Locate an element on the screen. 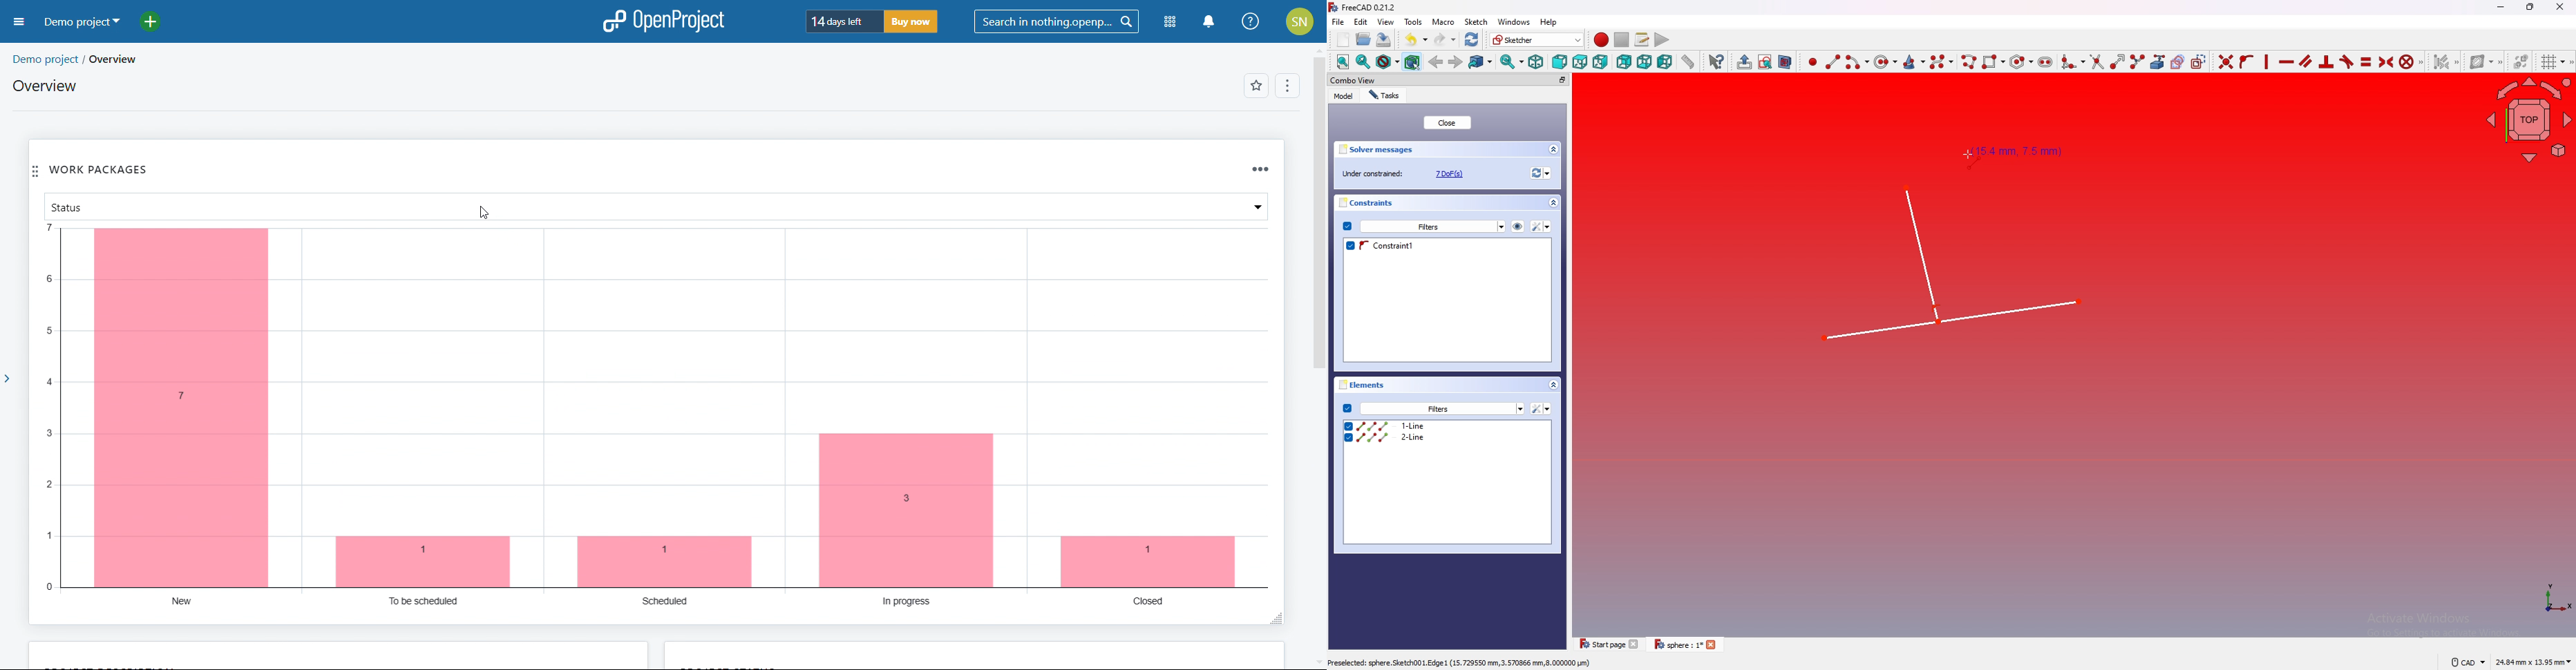 The width and height of the screenshot is (2576, 672). Macros ... is located at coordinates (1641, 40).